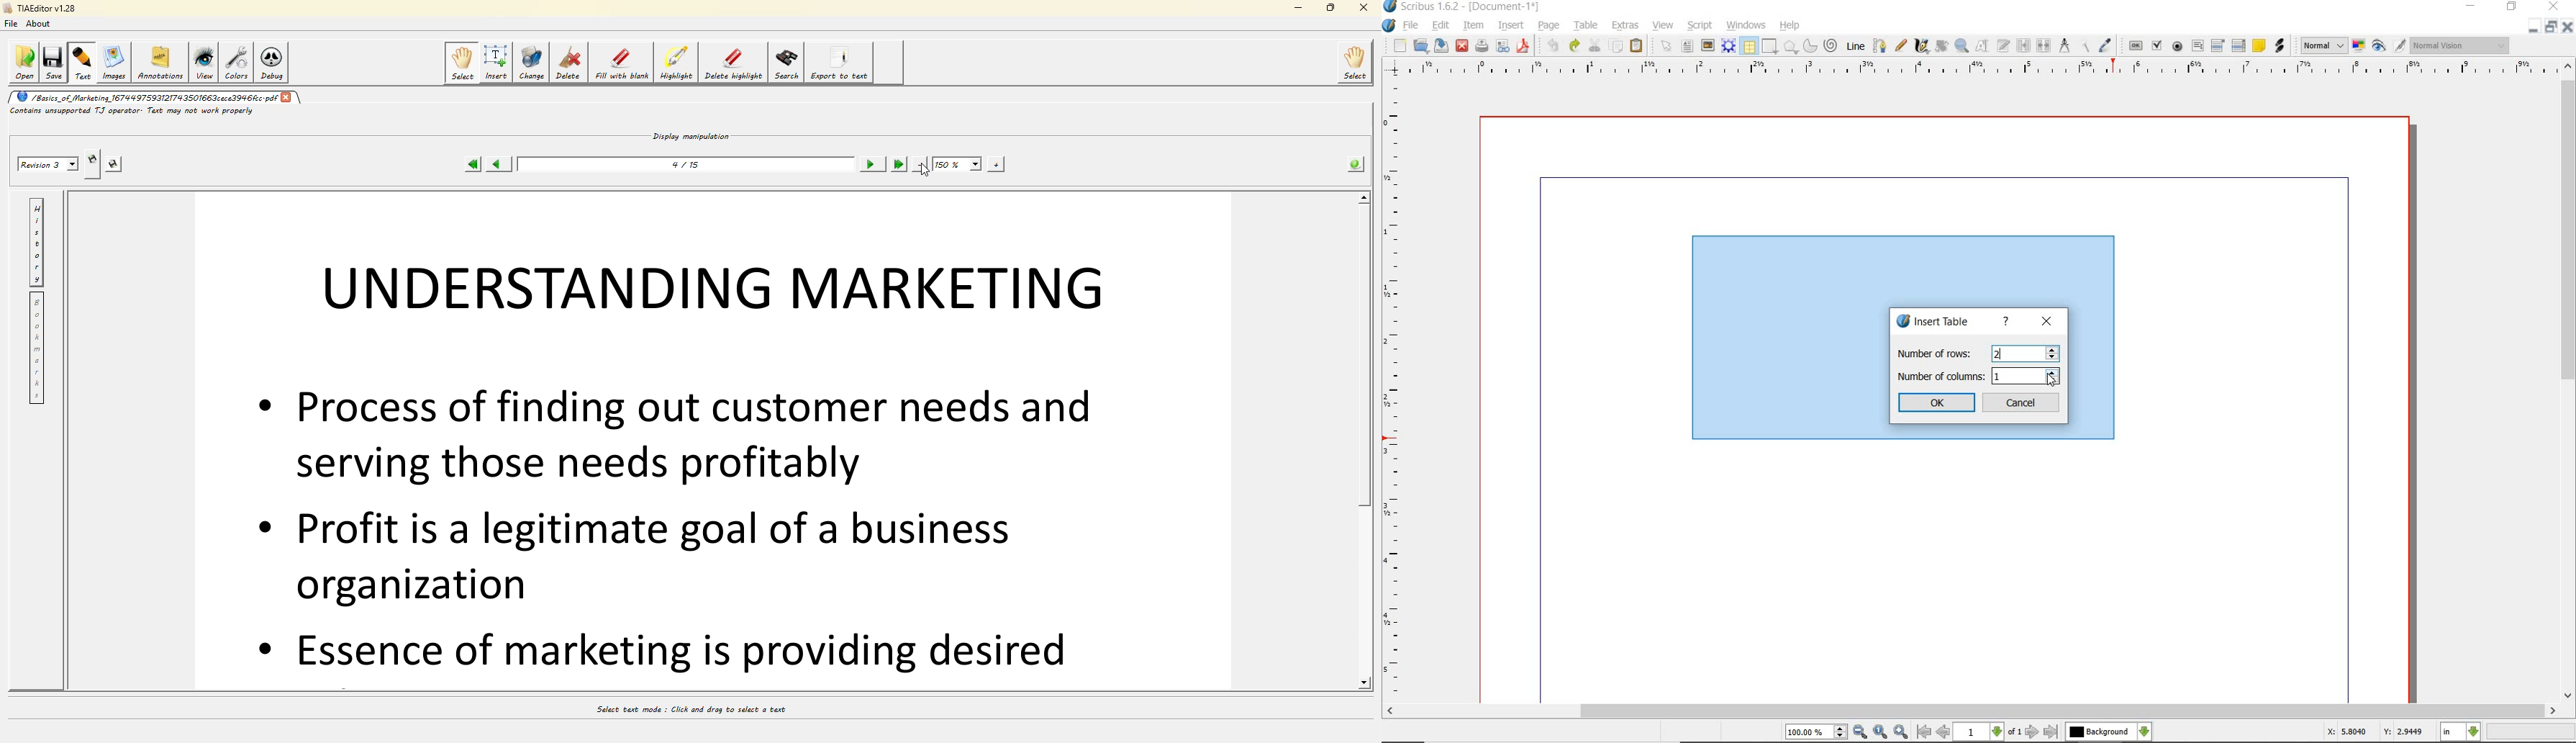  I want to click on select measurement, so click(2461, 732).